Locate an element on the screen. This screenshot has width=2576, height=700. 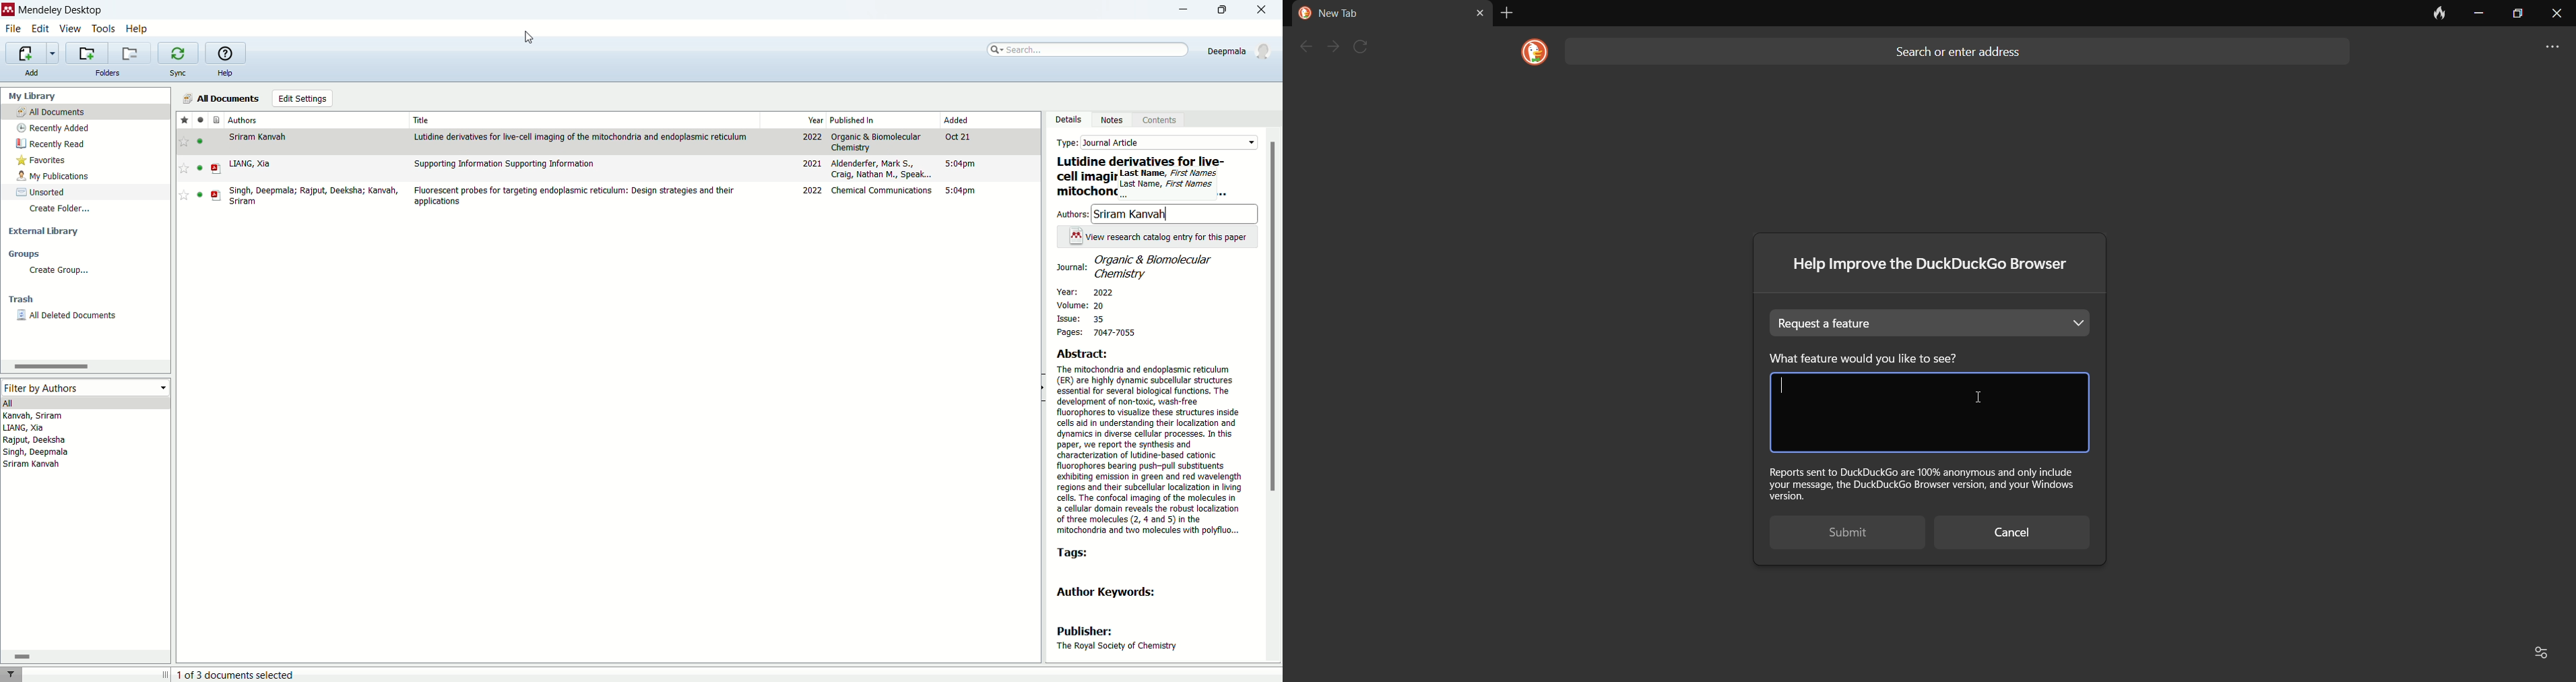
synchronize library with mendeley web is located at coordinates (178, 54).